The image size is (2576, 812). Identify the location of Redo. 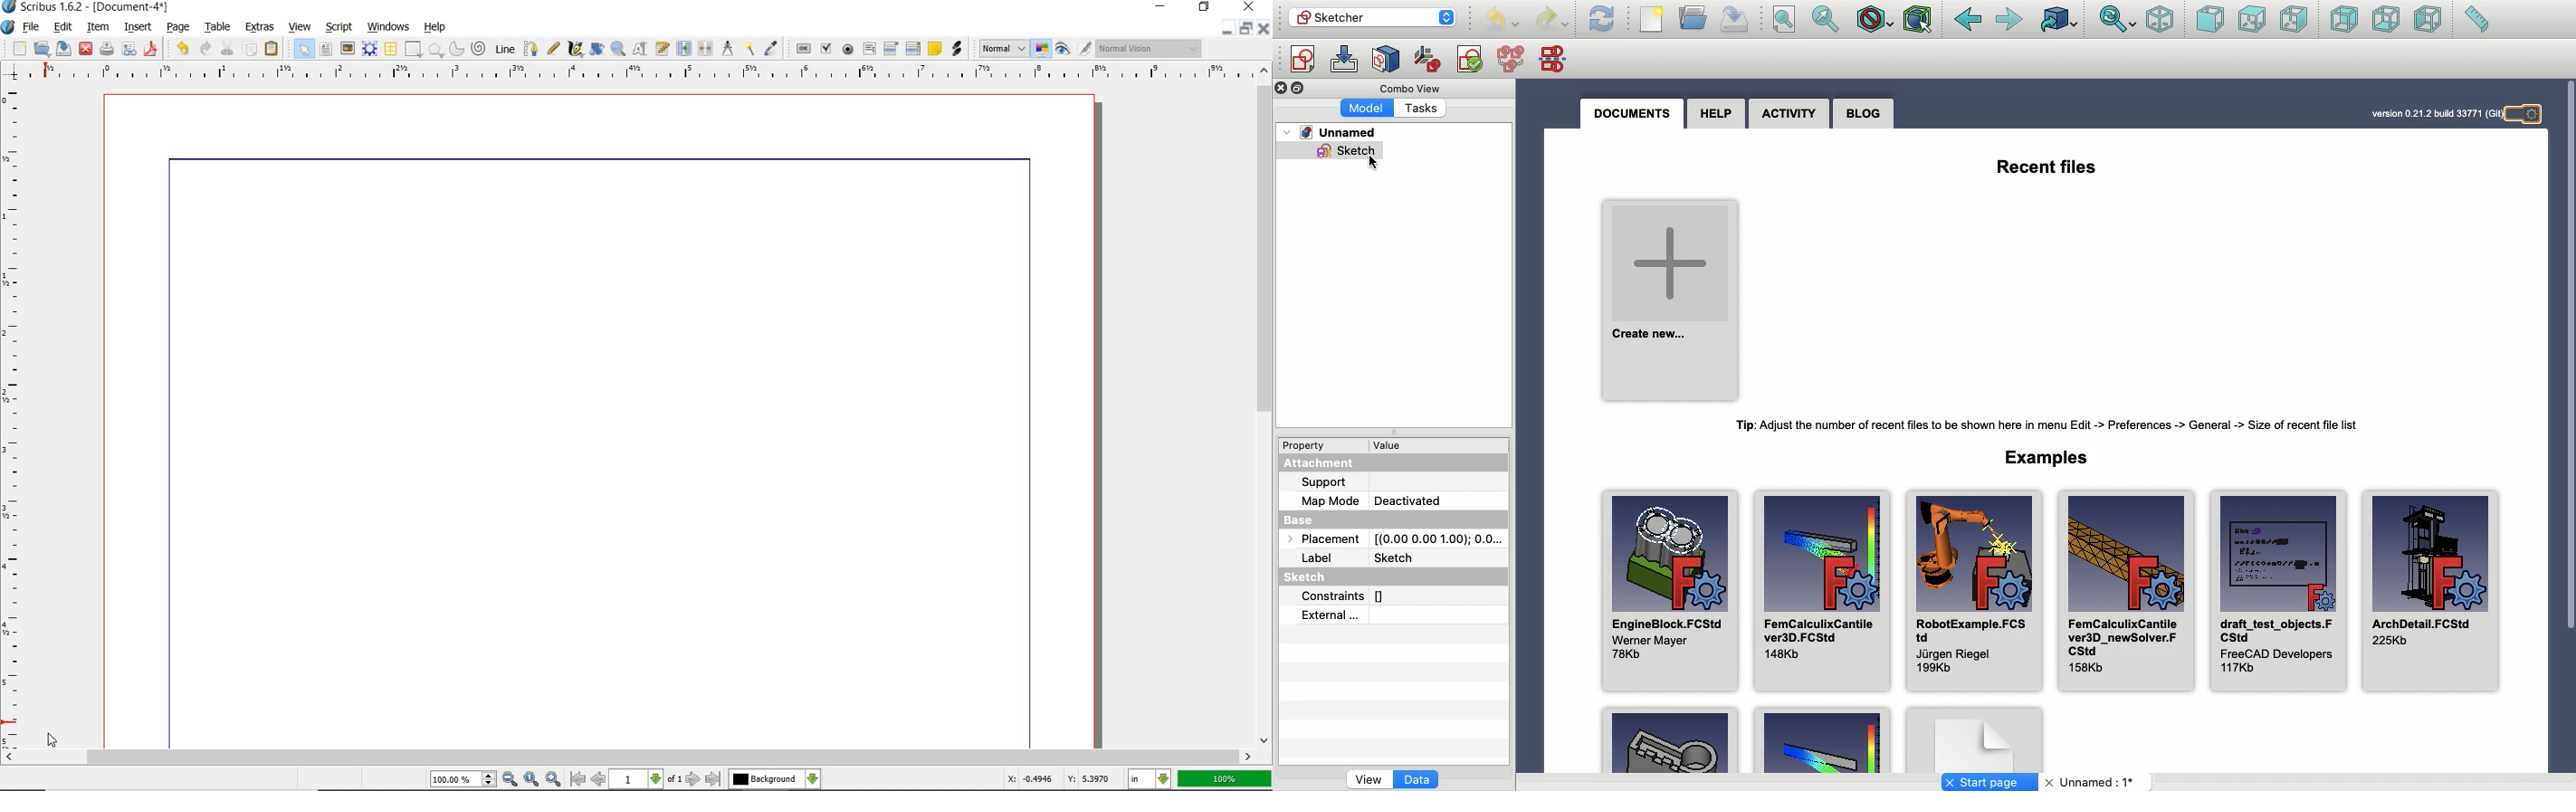
(1551, 21).